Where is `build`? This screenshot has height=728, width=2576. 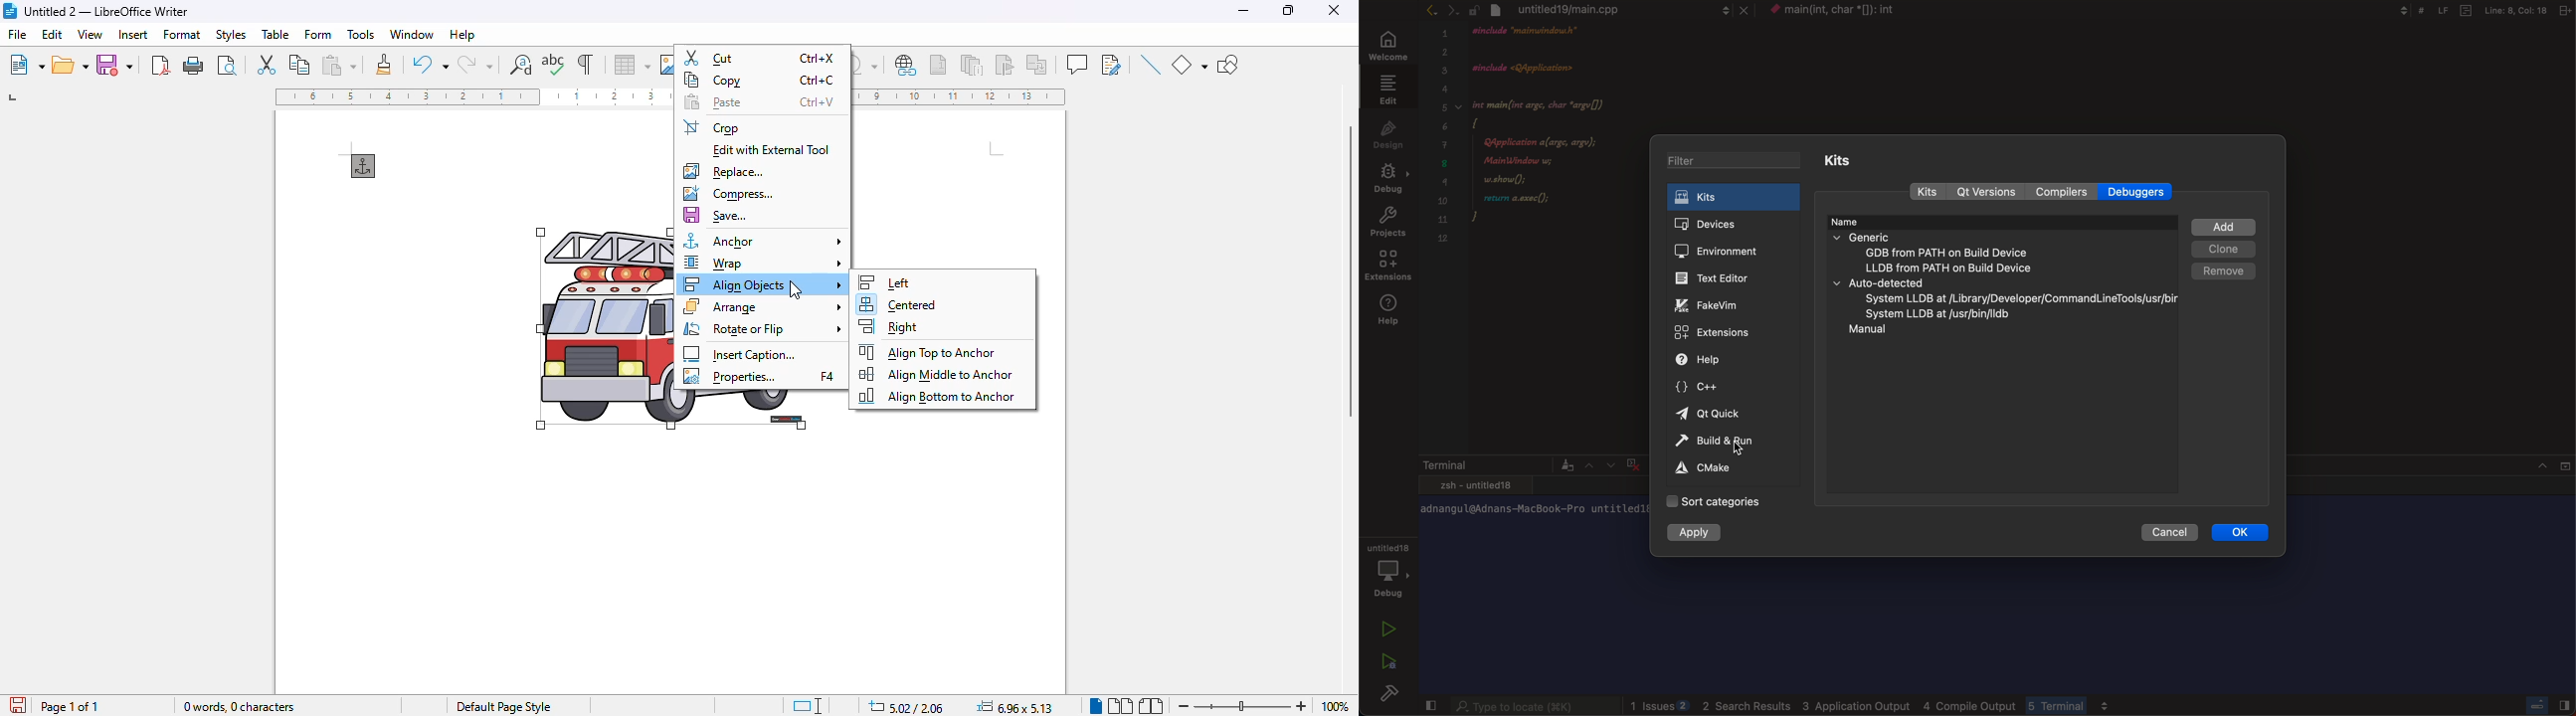
build is located at coordinates (1387, 694).